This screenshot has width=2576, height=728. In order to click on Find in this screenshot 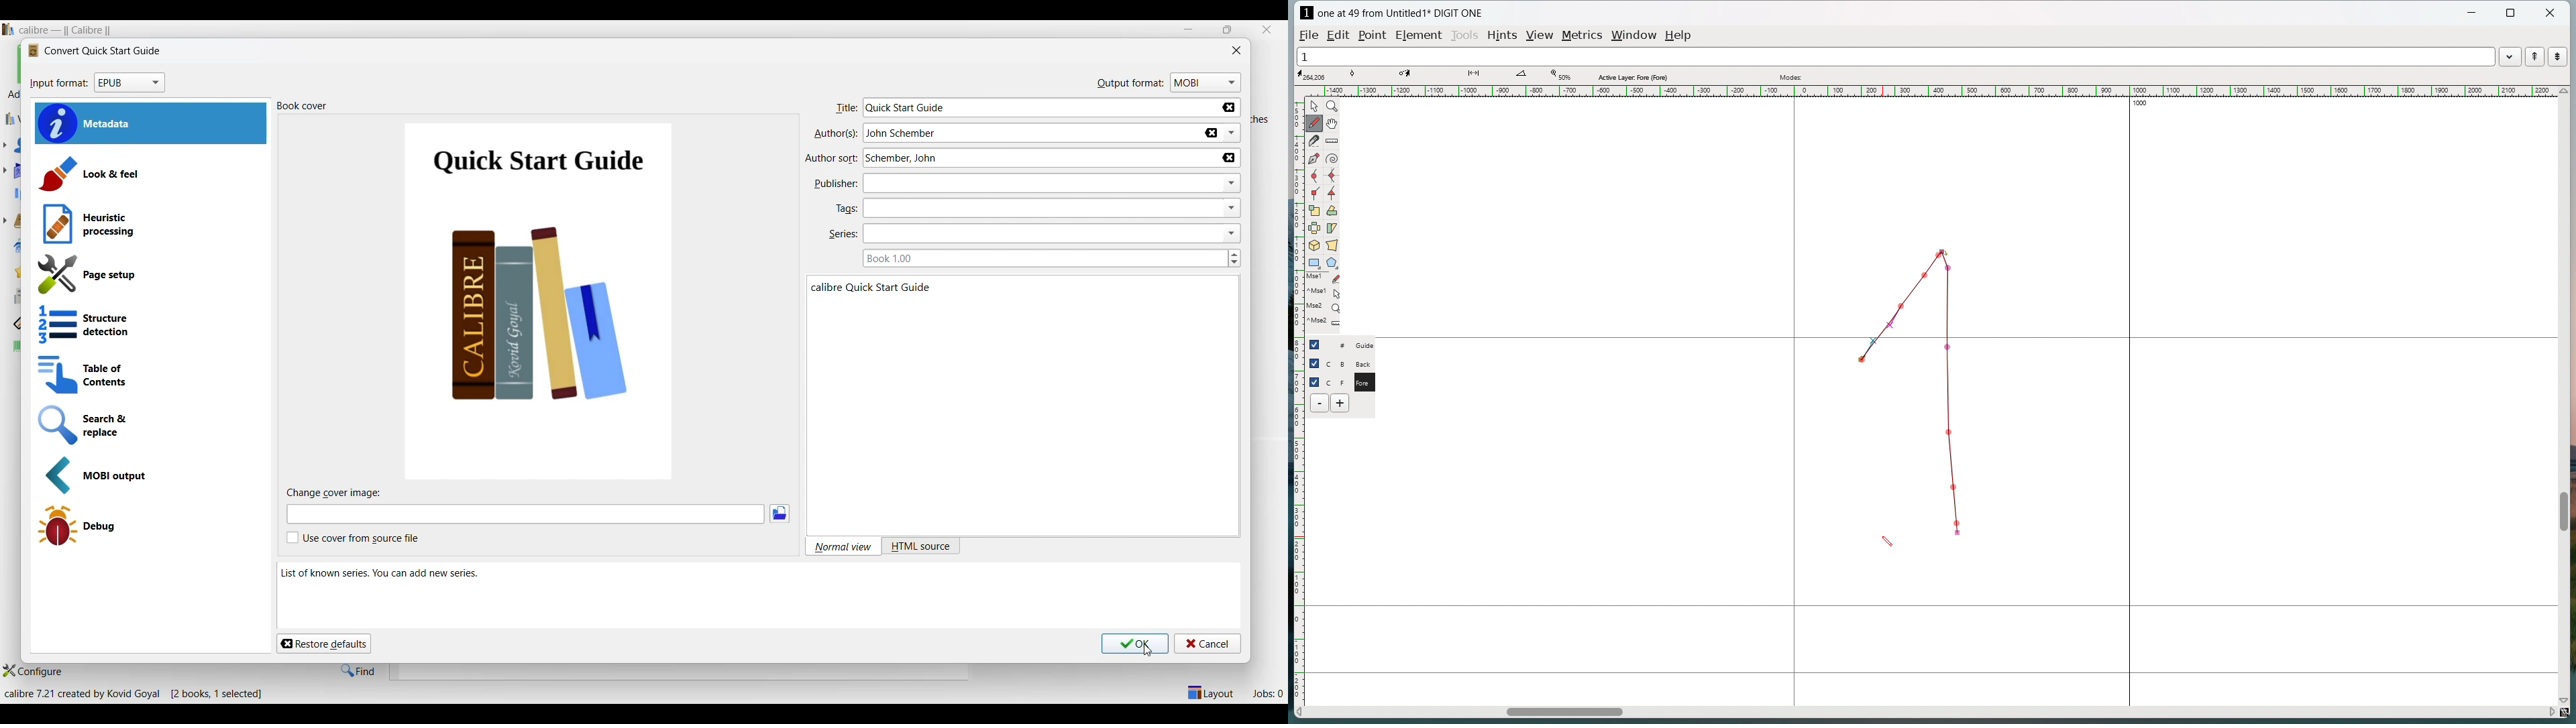, I will do `click(359, 670)`.